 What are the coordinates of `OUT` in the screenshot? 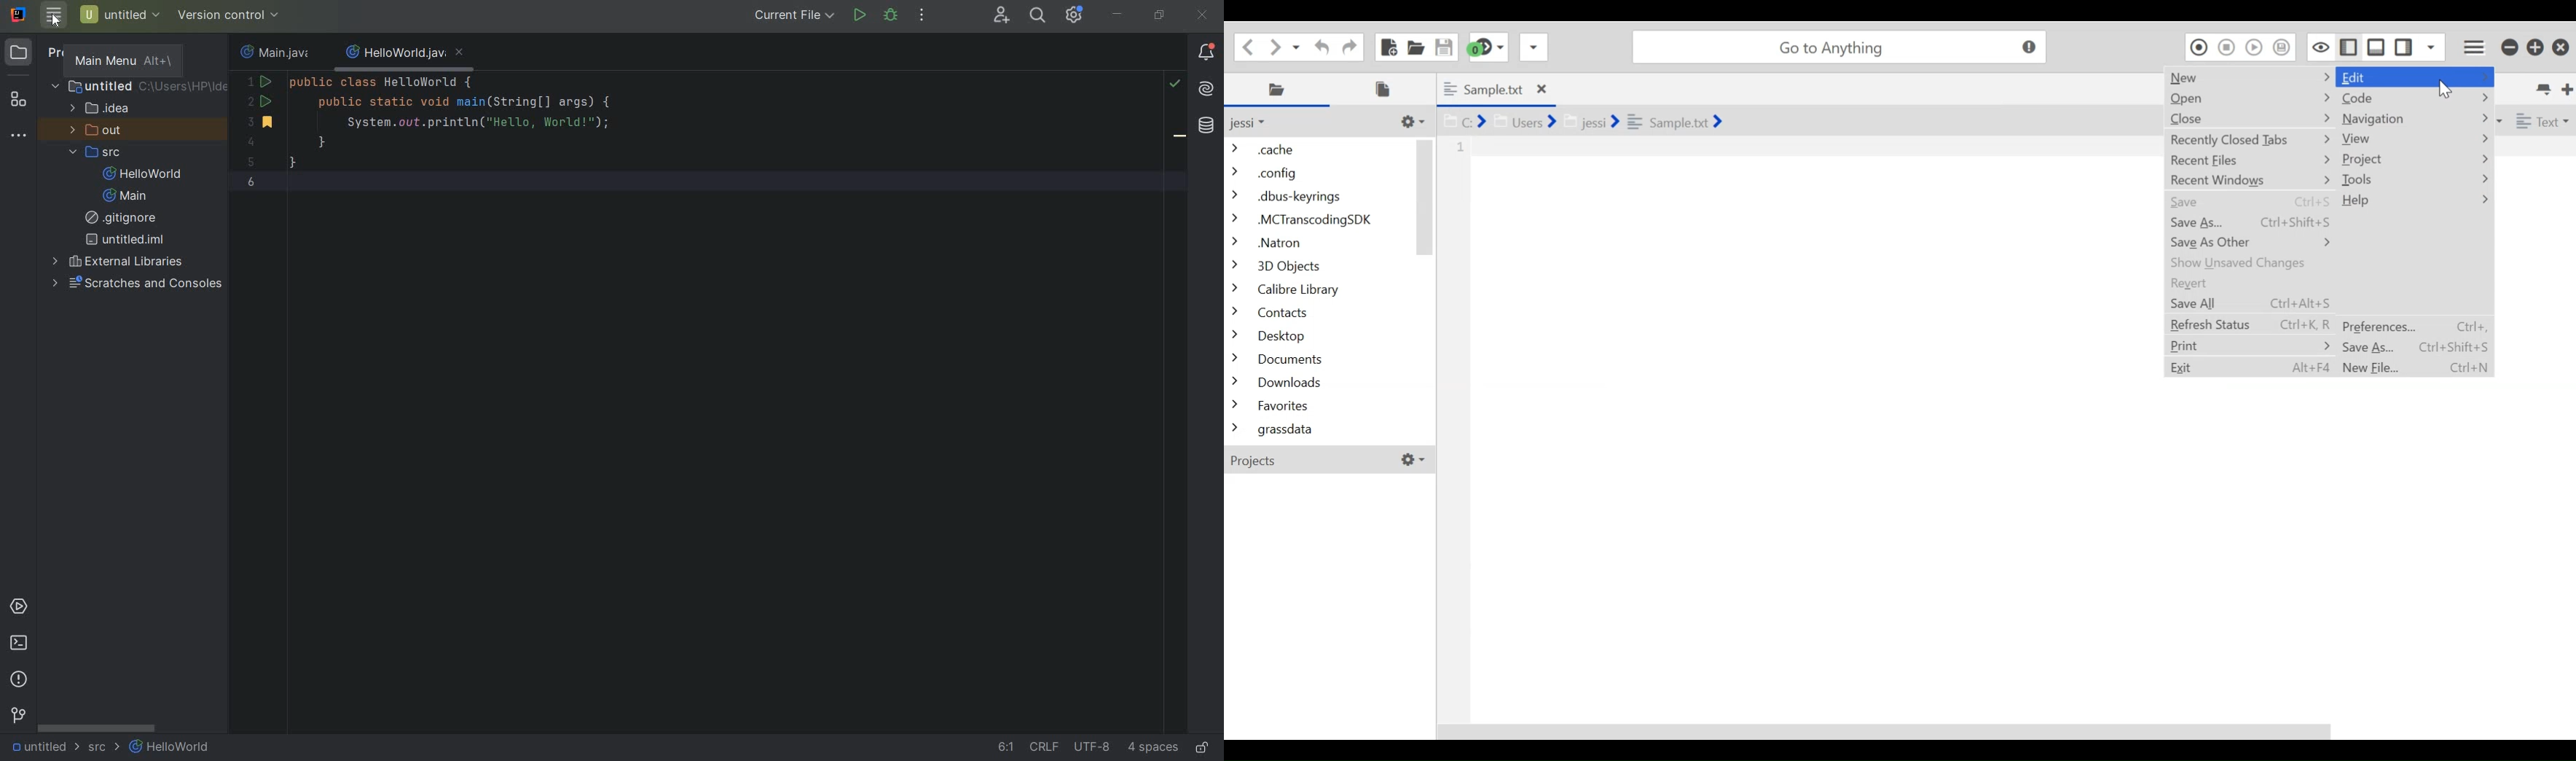 It's located at (95, 129).